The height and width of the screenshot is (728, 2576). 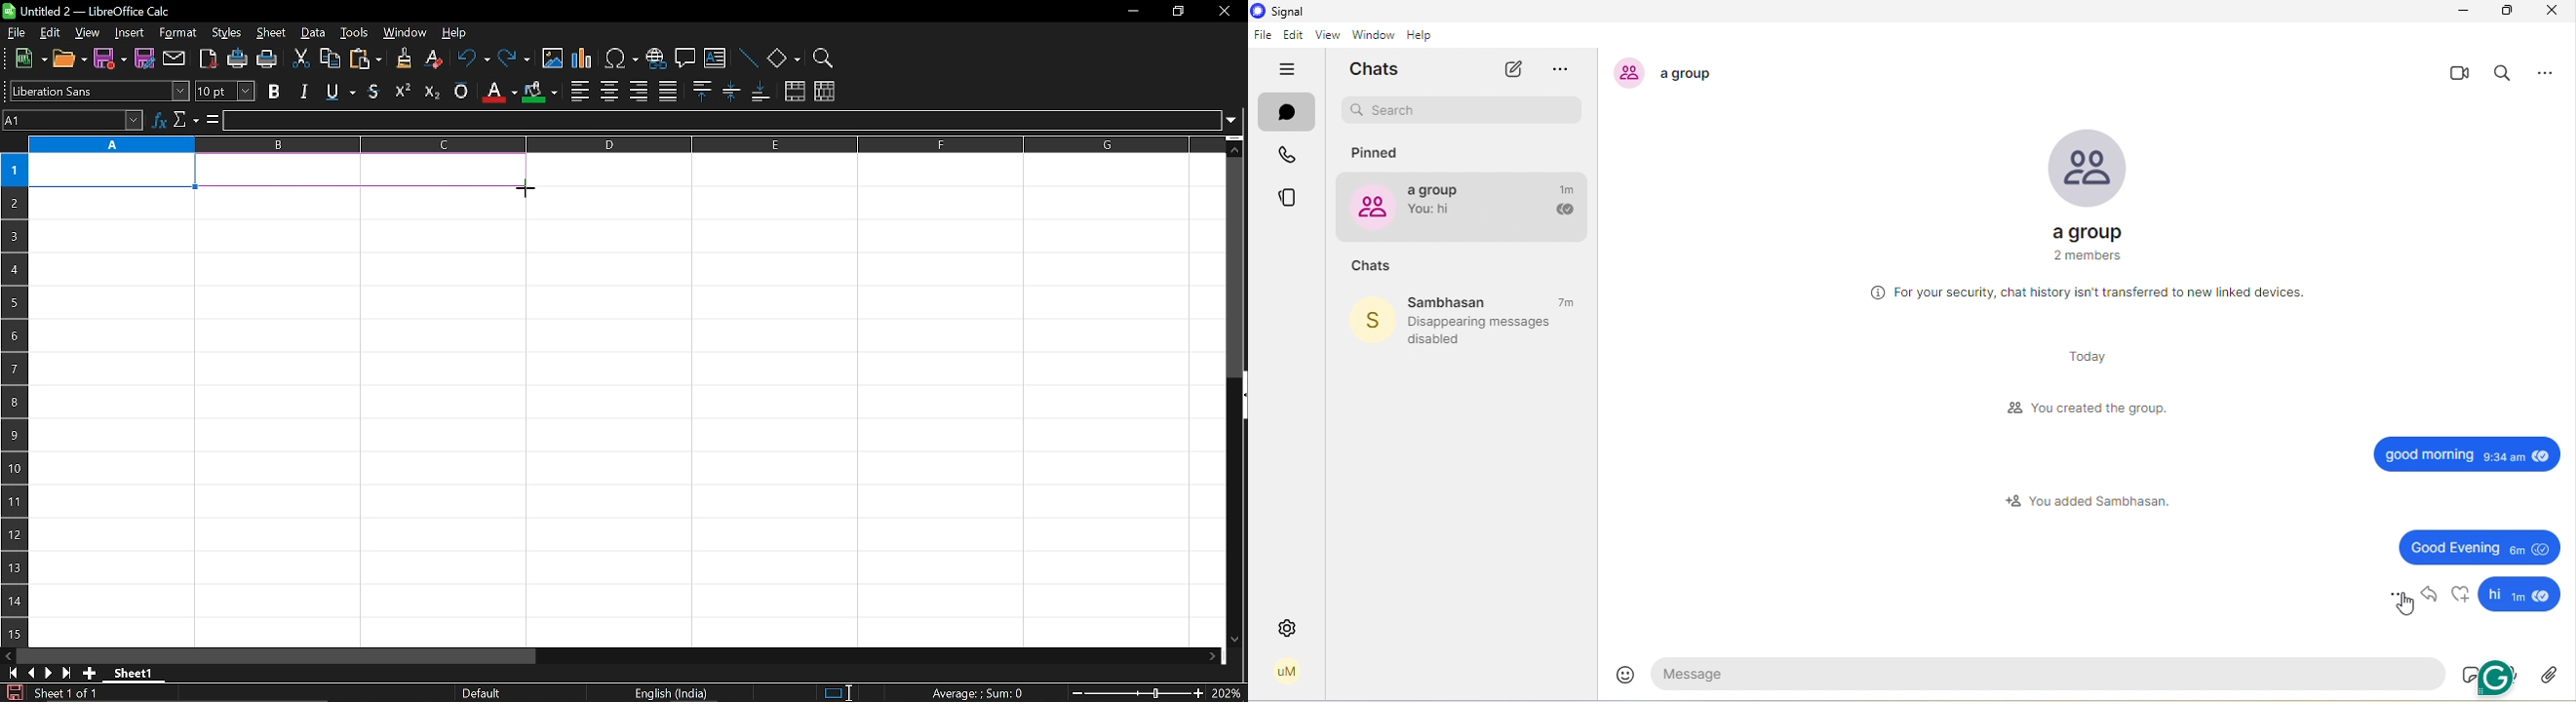 What do you see at coordinates (2395, 591) in the screenshot?
I see `options` at bounding box center [2395, 591].